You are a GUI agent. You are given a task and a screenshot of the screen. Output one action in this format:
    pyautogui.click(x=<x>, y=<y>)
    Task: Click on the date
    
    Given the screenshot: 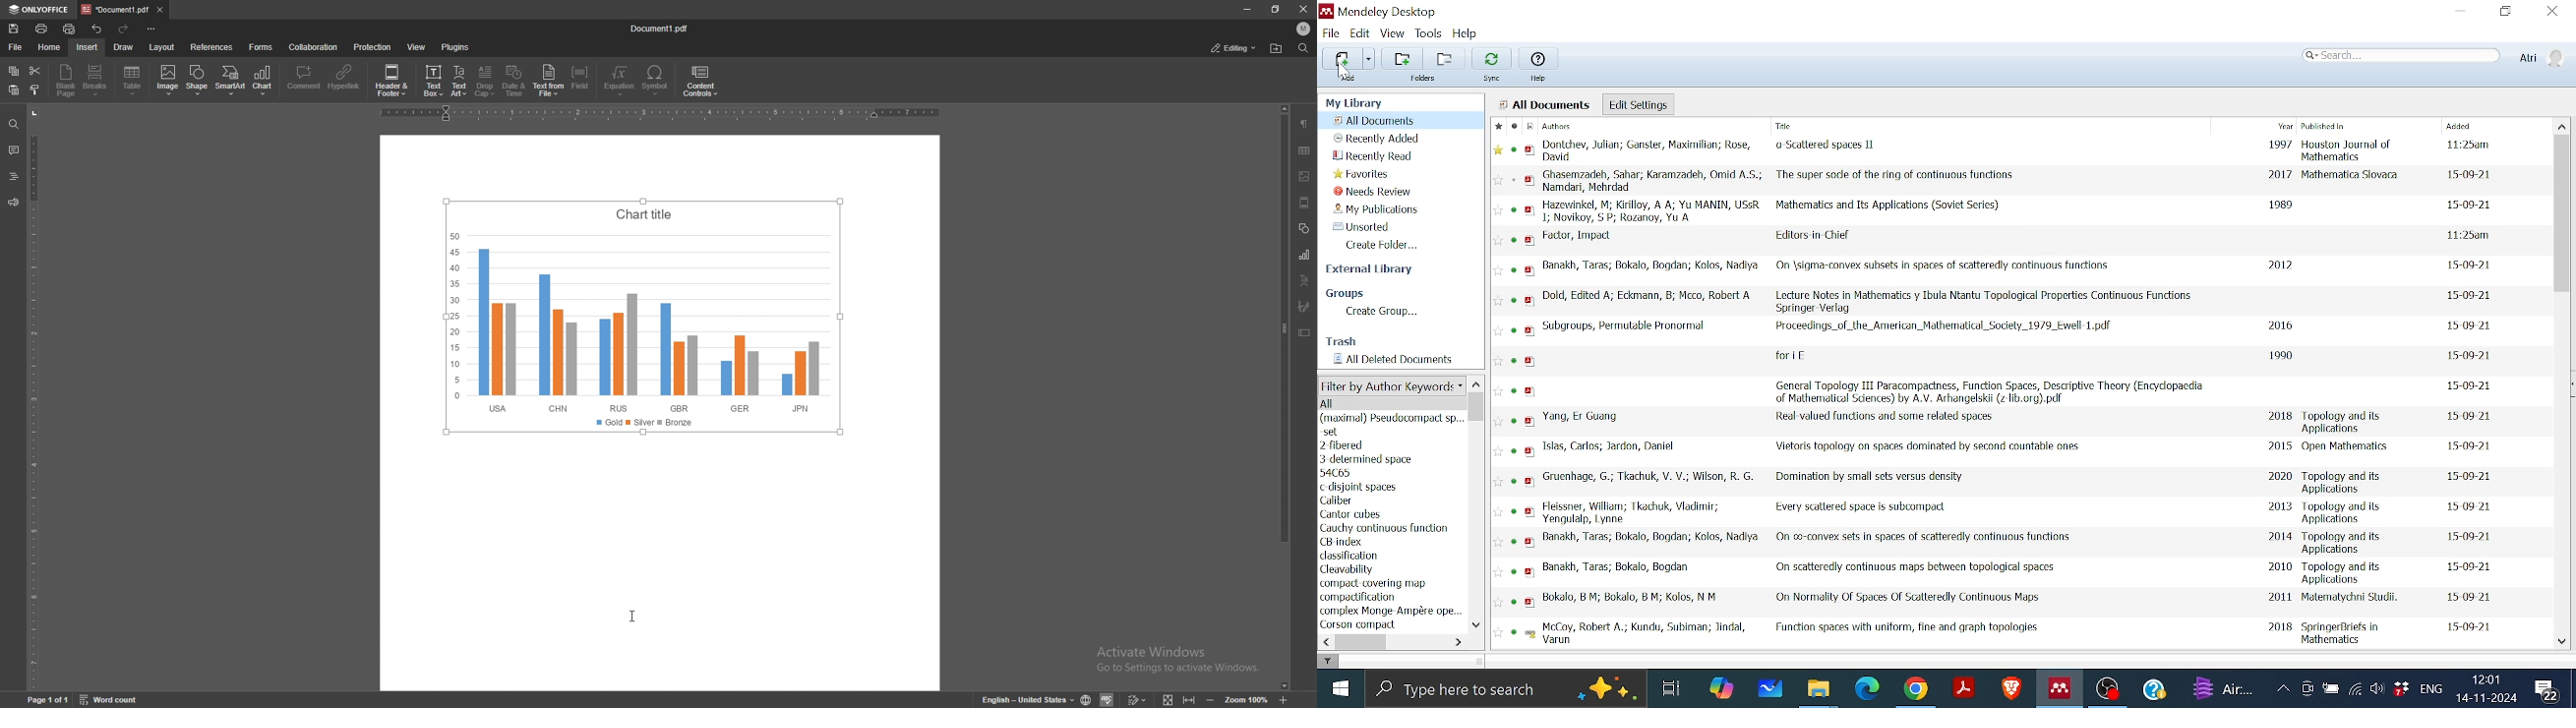 What is the action you would take?
    pyautogui.click(x=2470, y=385)
    